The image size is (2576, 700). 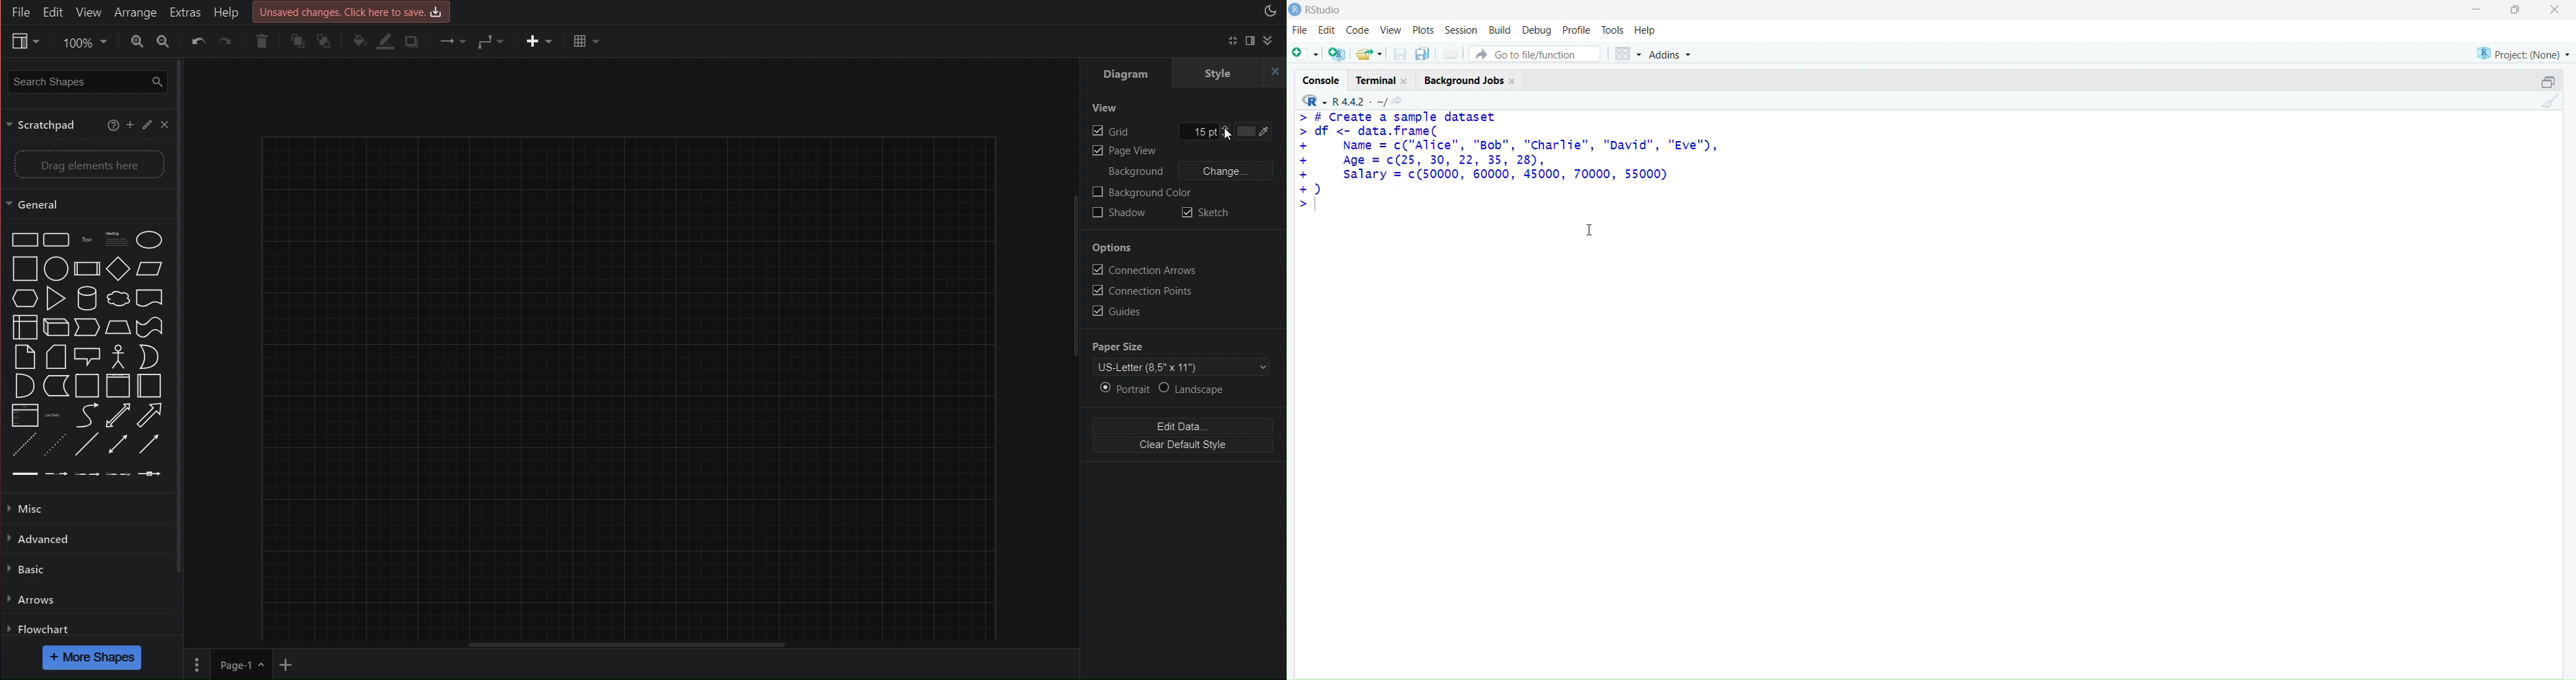 I want to click on hexagon, so click(x=21, y=297).